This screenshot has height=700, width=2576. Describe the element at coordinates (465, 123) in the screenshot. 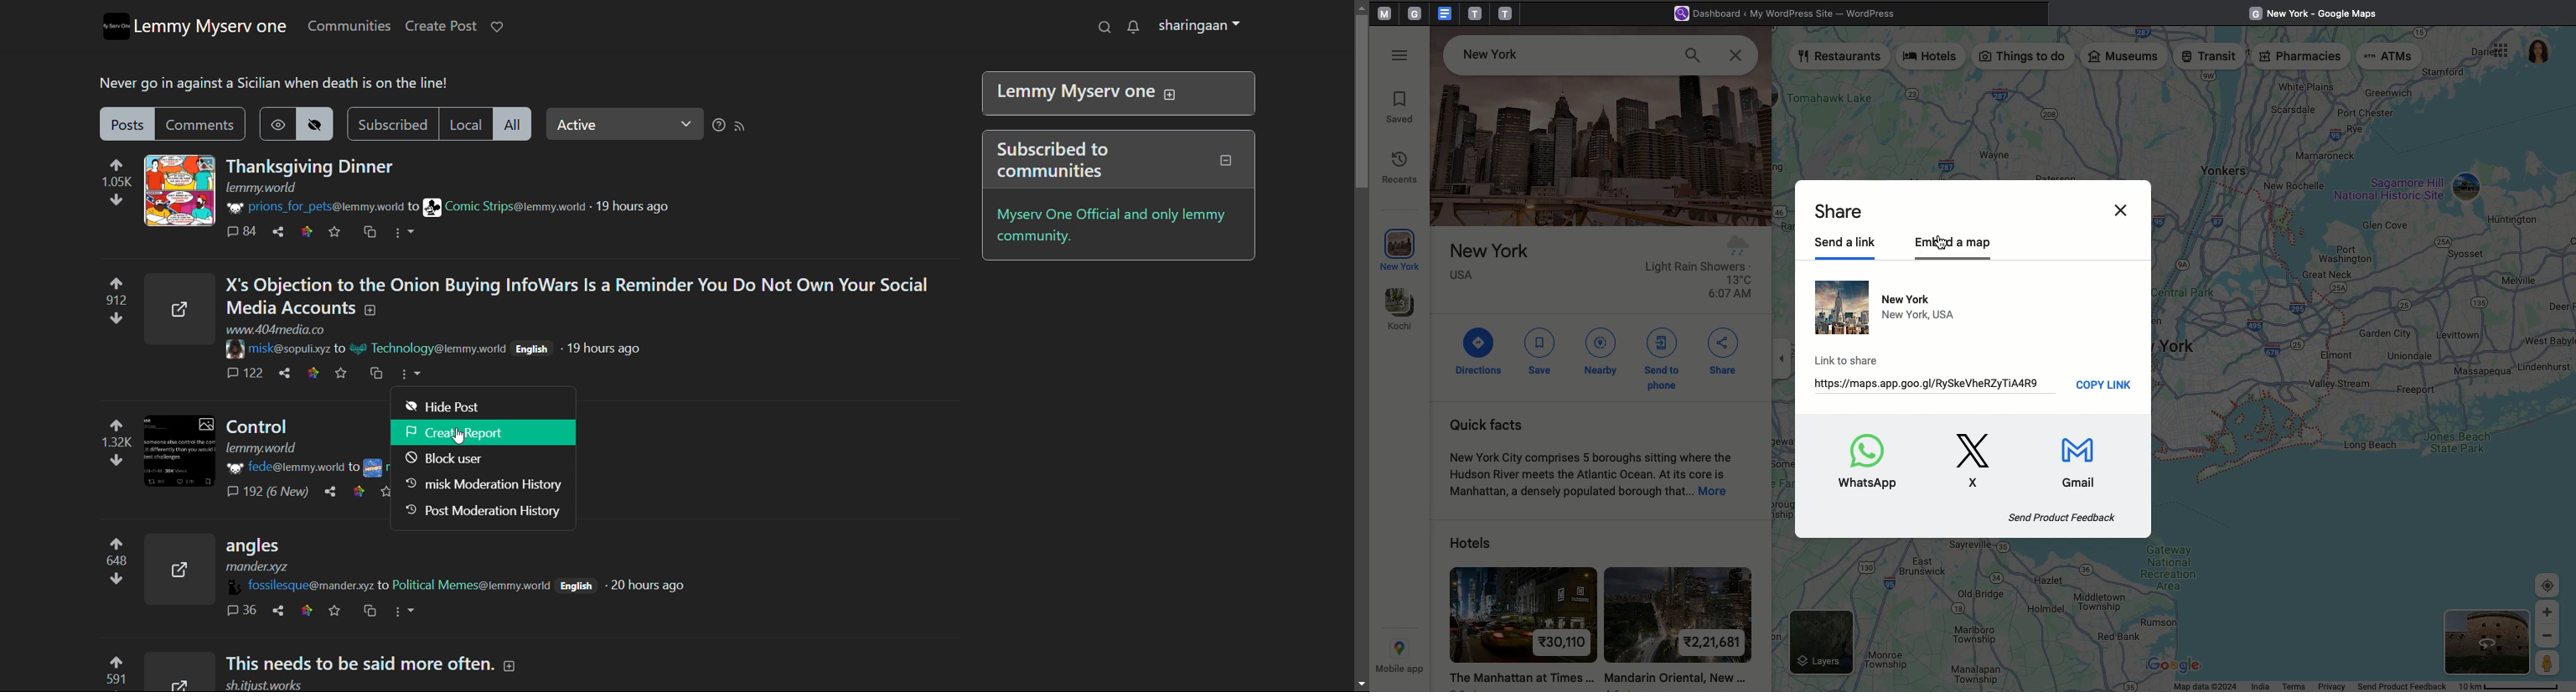

I see `local` at that location.